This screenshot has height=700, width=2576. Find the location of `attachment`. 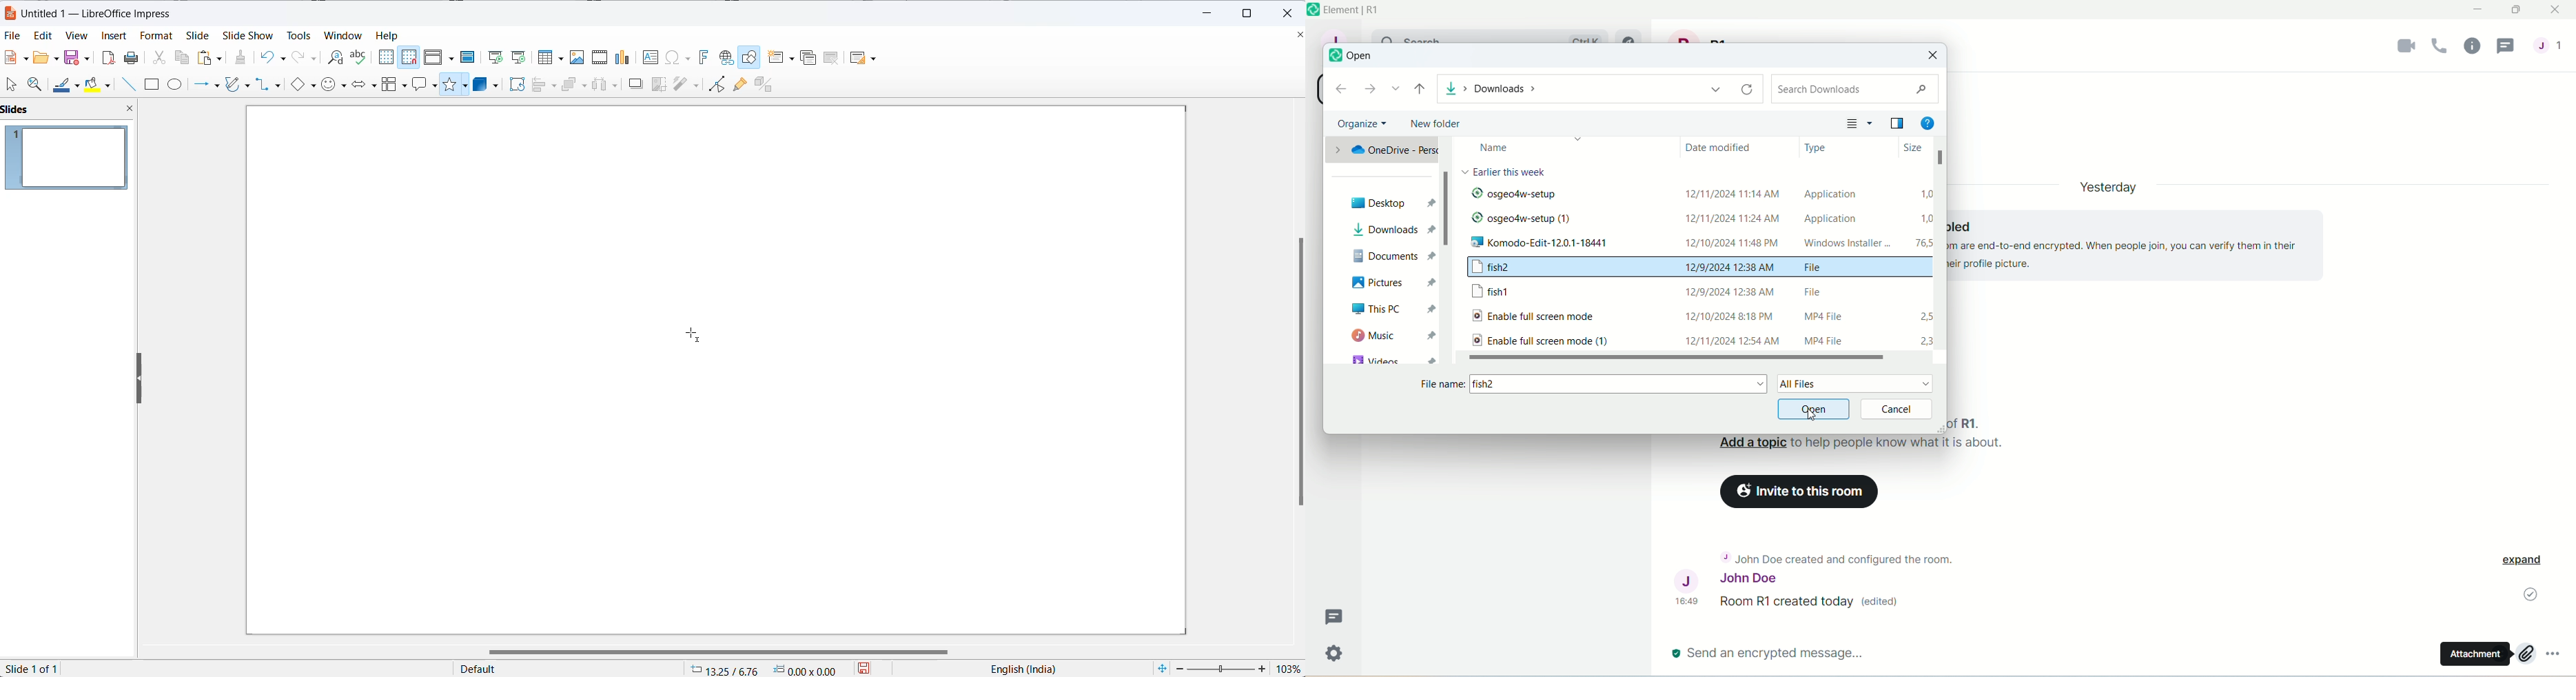

attachment is located at coordinates (2526, 654).